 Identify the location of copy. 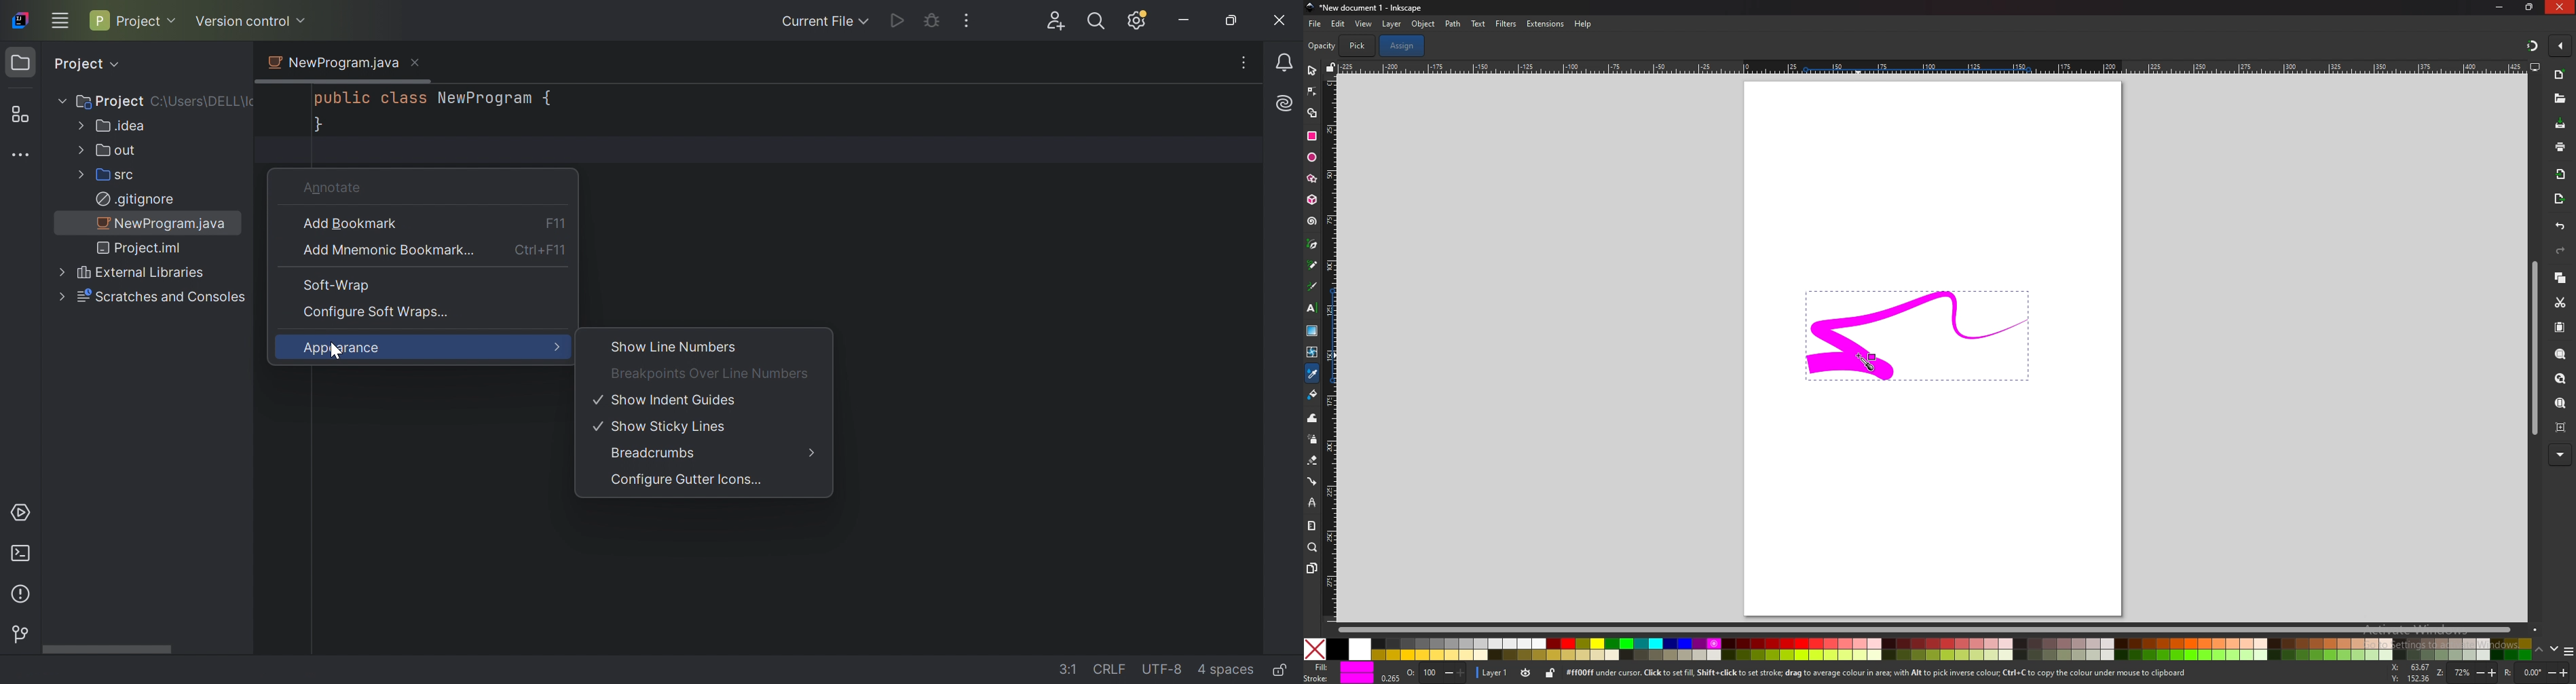
(2562, 278).